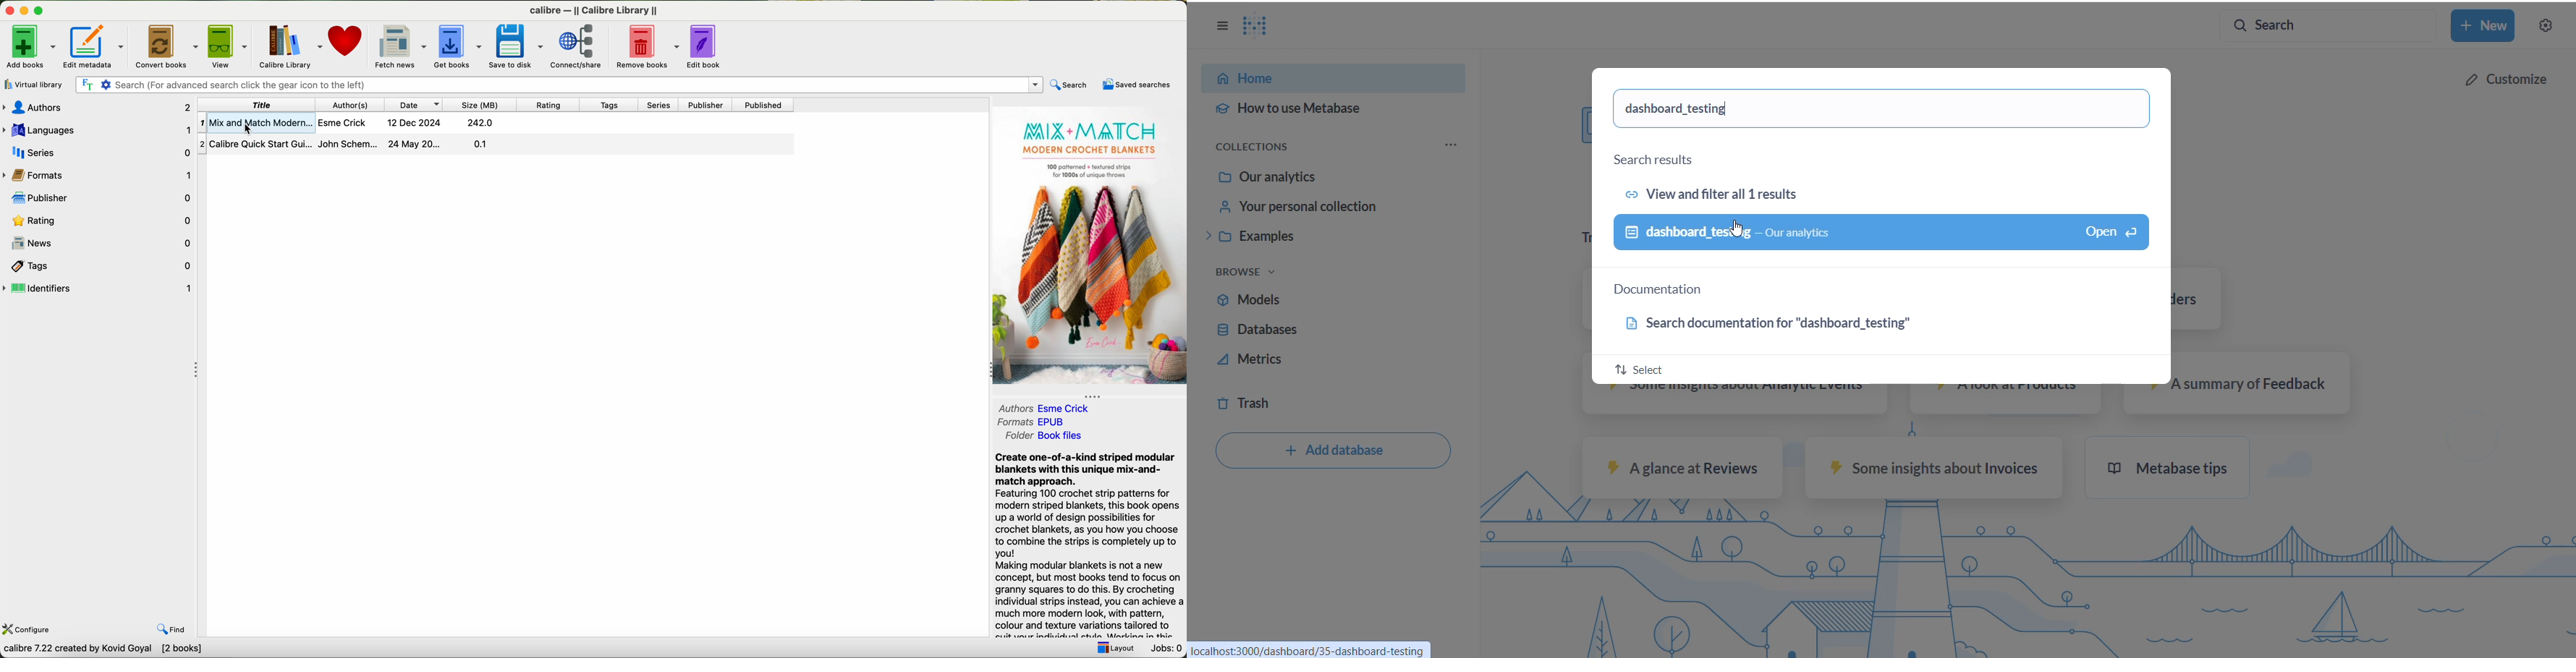  What do you see at coordinates (1264, 26) in the screenshot?
I see `Metabase logo` at bounding box center [1264, 26].